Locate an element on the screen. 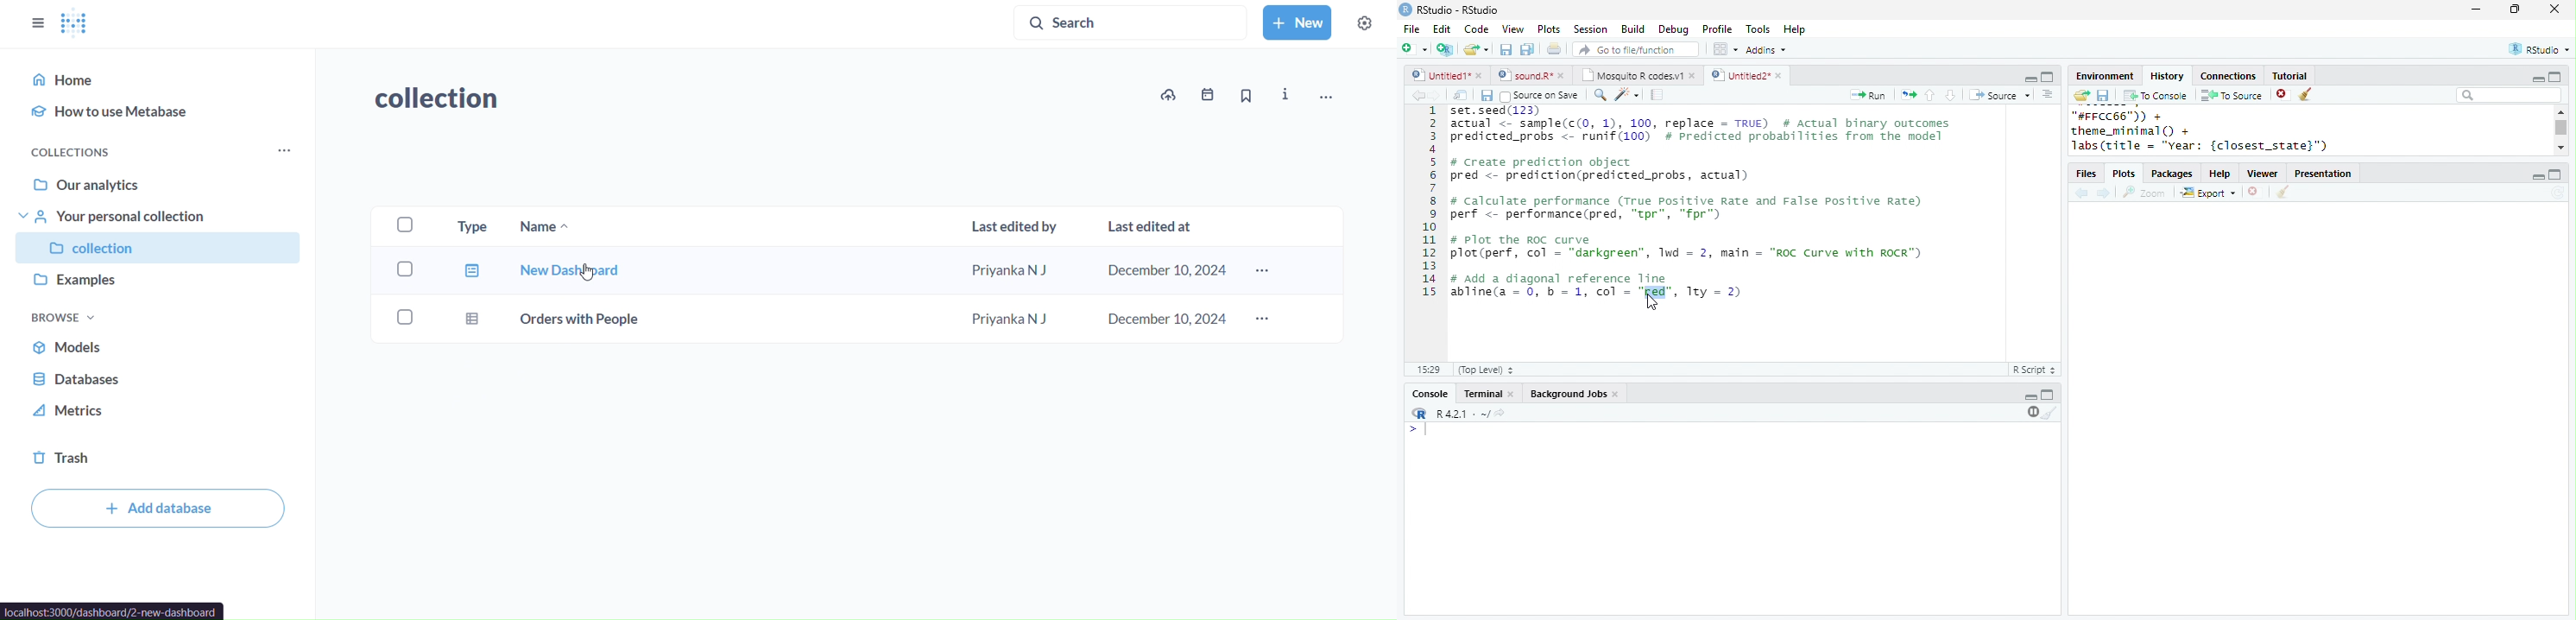 The image size is (2576, 644). clear is located at coordinates (2282, 193).